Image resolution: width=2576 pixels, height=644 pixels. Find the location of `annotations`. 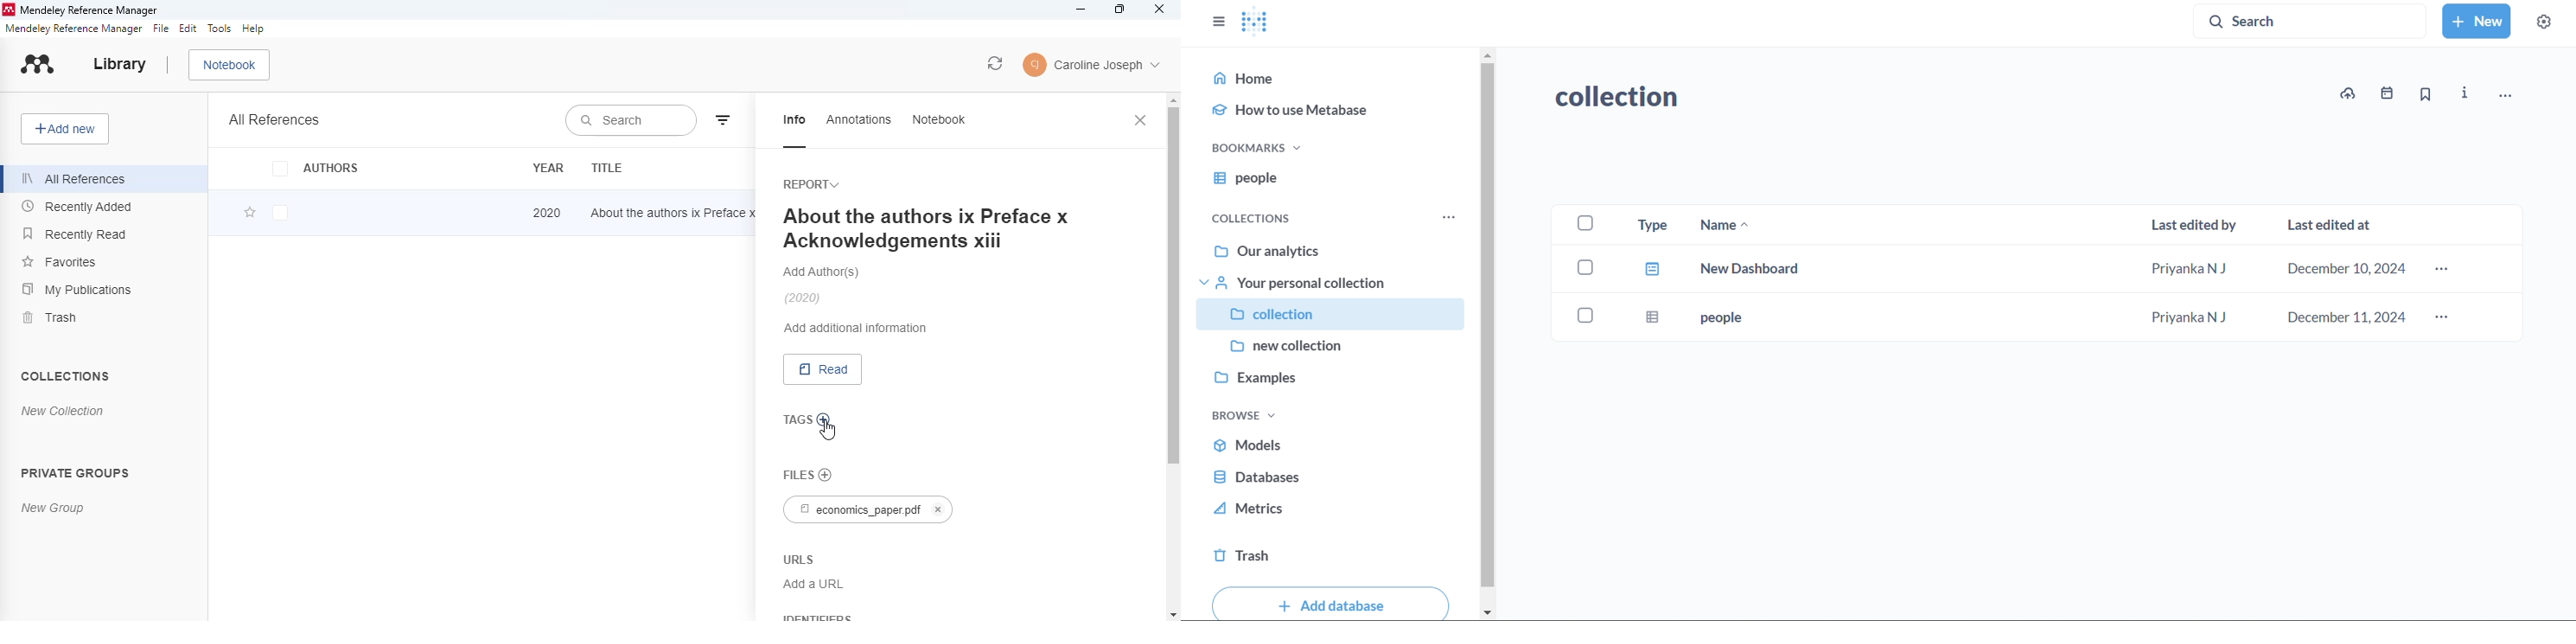

annotations is located at coordinates (858, 118).